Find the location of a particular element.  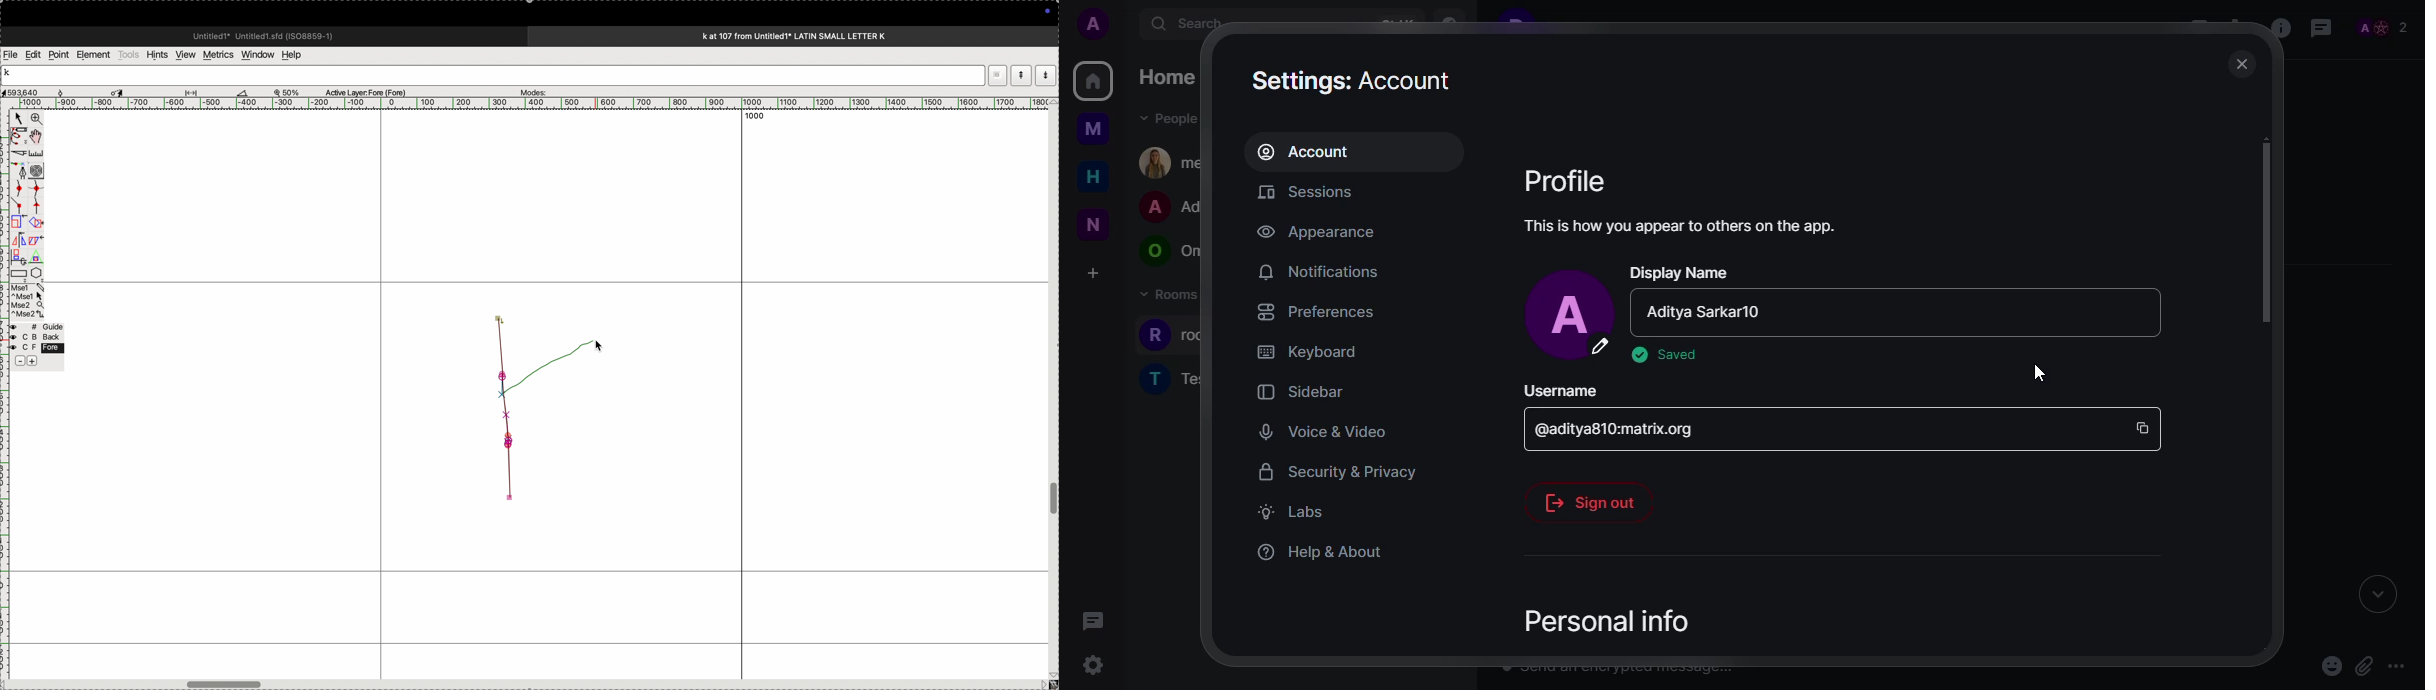

display name is located at coordinates (1681, 272).